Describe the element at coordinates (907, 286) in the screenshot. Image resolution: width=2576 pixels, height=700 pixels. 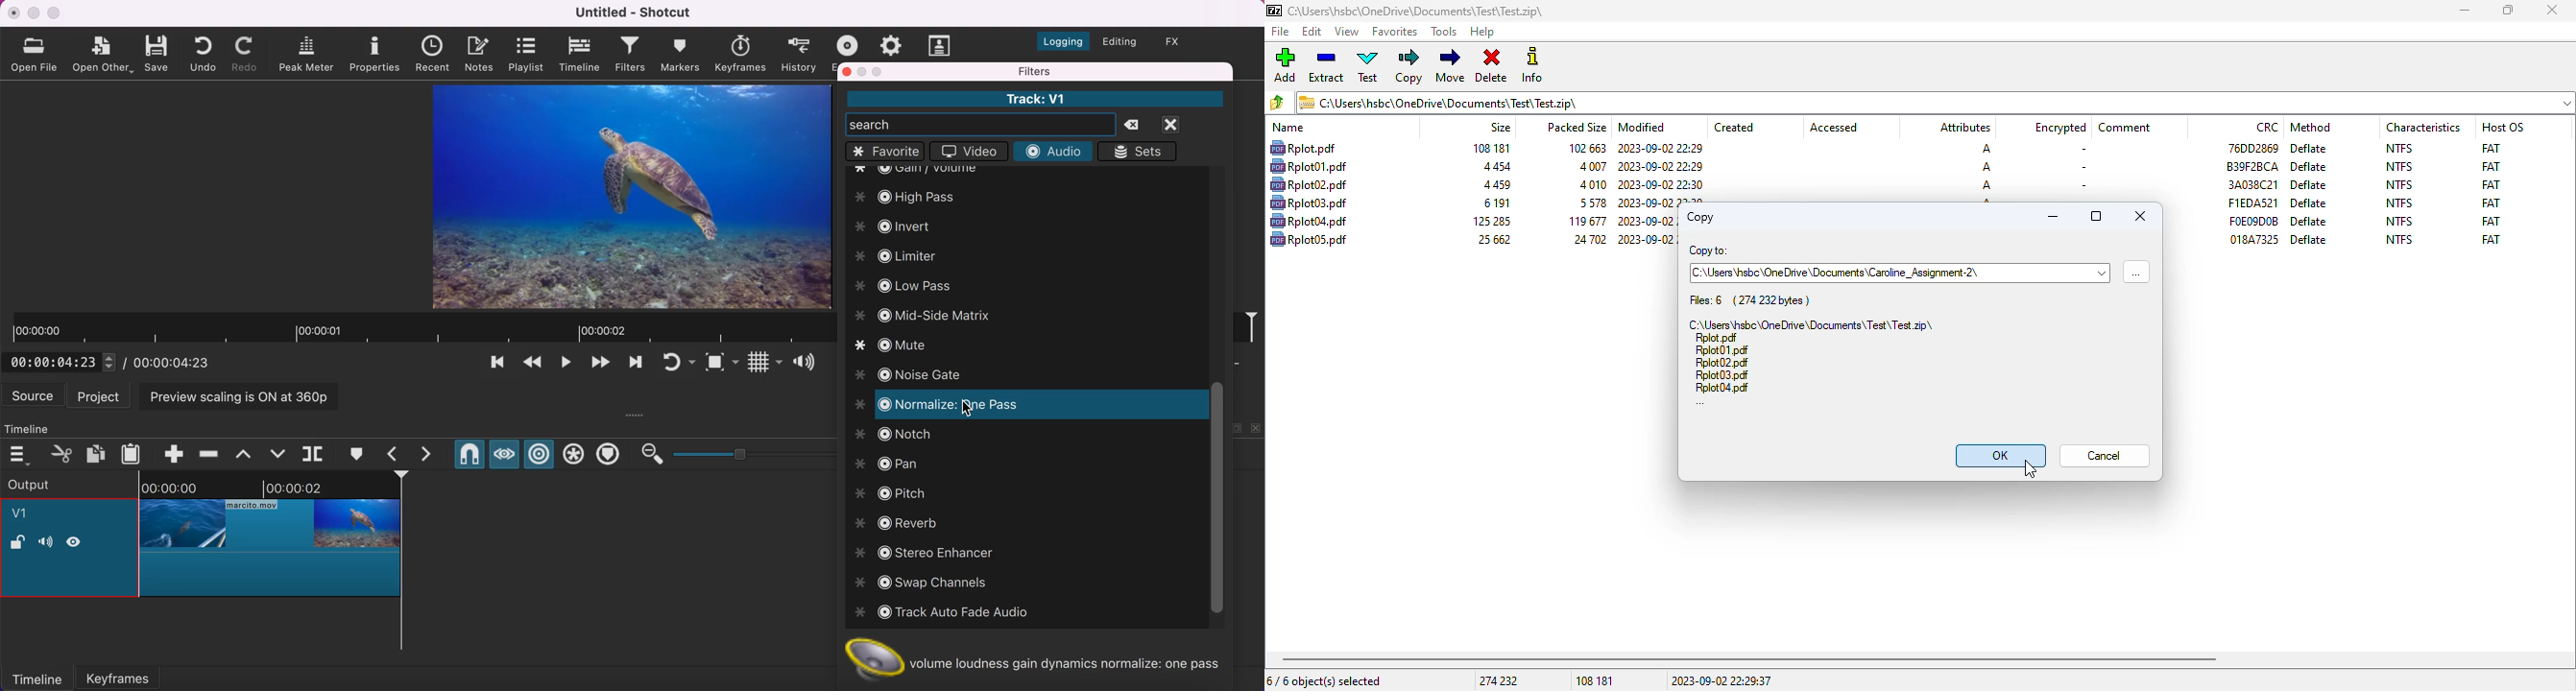
I see `low pass` at that location.